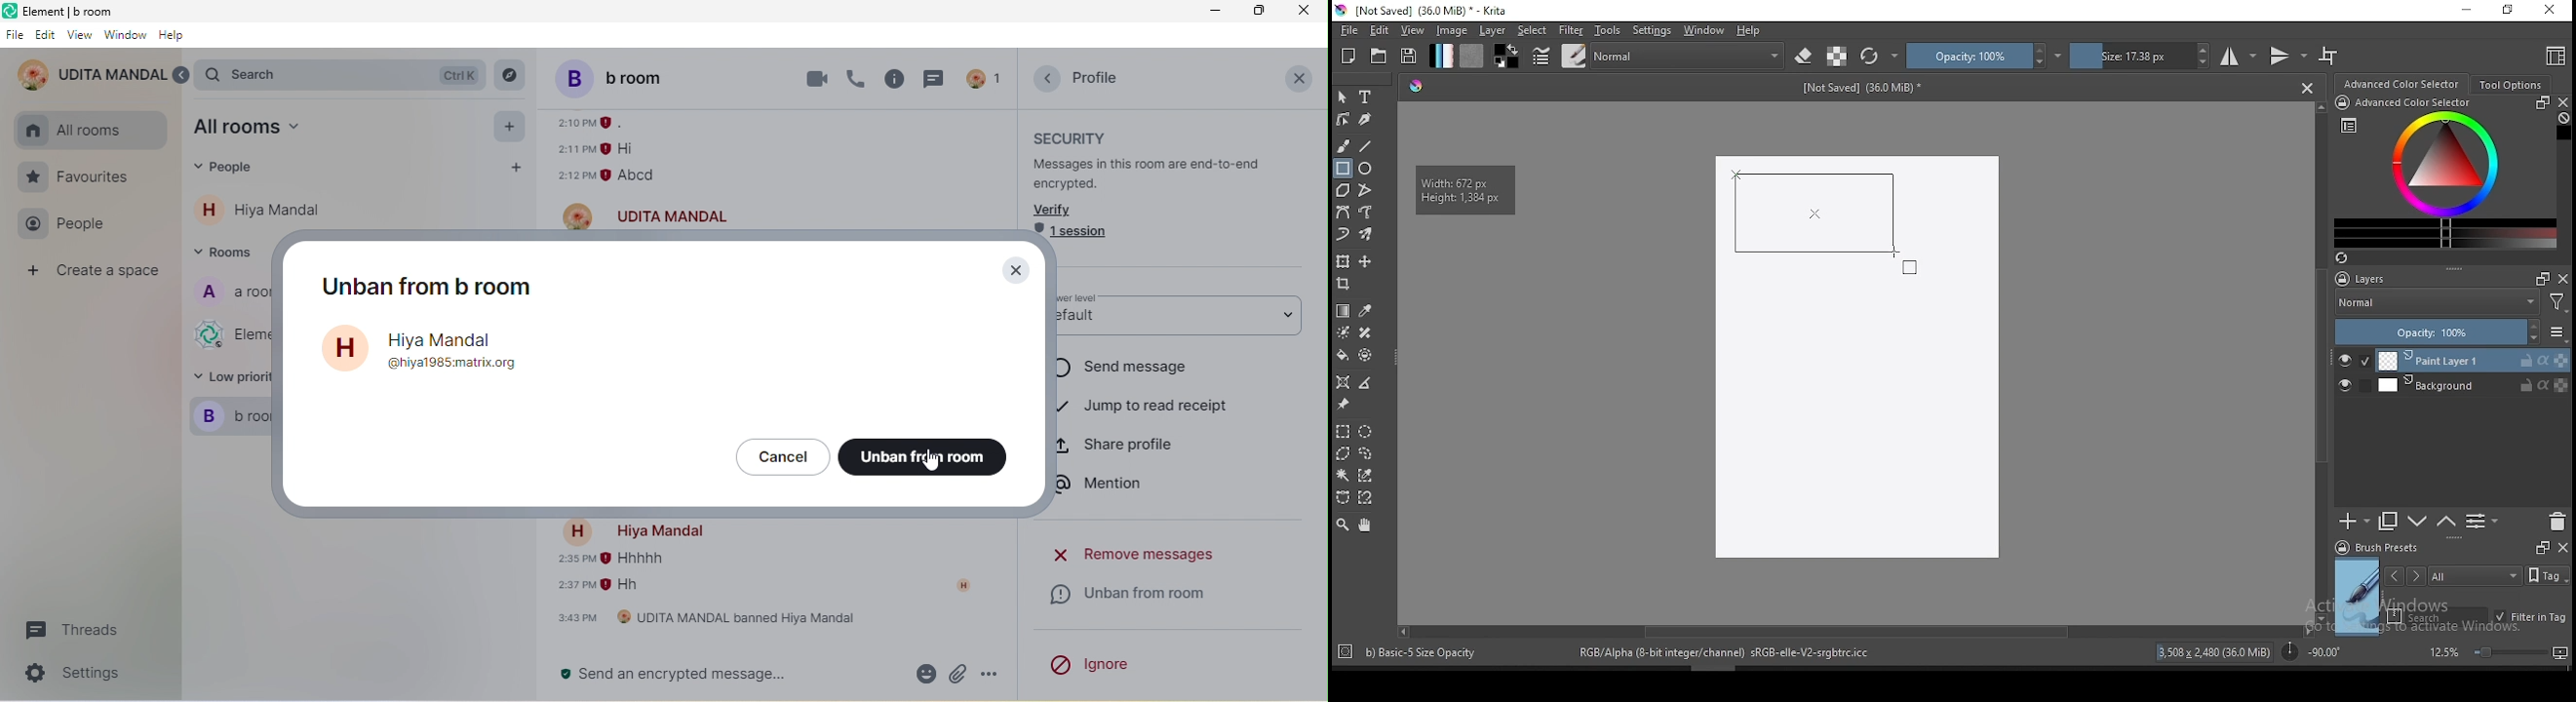 Image resolution: width=2576 pixels, height=728 pixels. I want to click on pan tool, so click(1363, 526).